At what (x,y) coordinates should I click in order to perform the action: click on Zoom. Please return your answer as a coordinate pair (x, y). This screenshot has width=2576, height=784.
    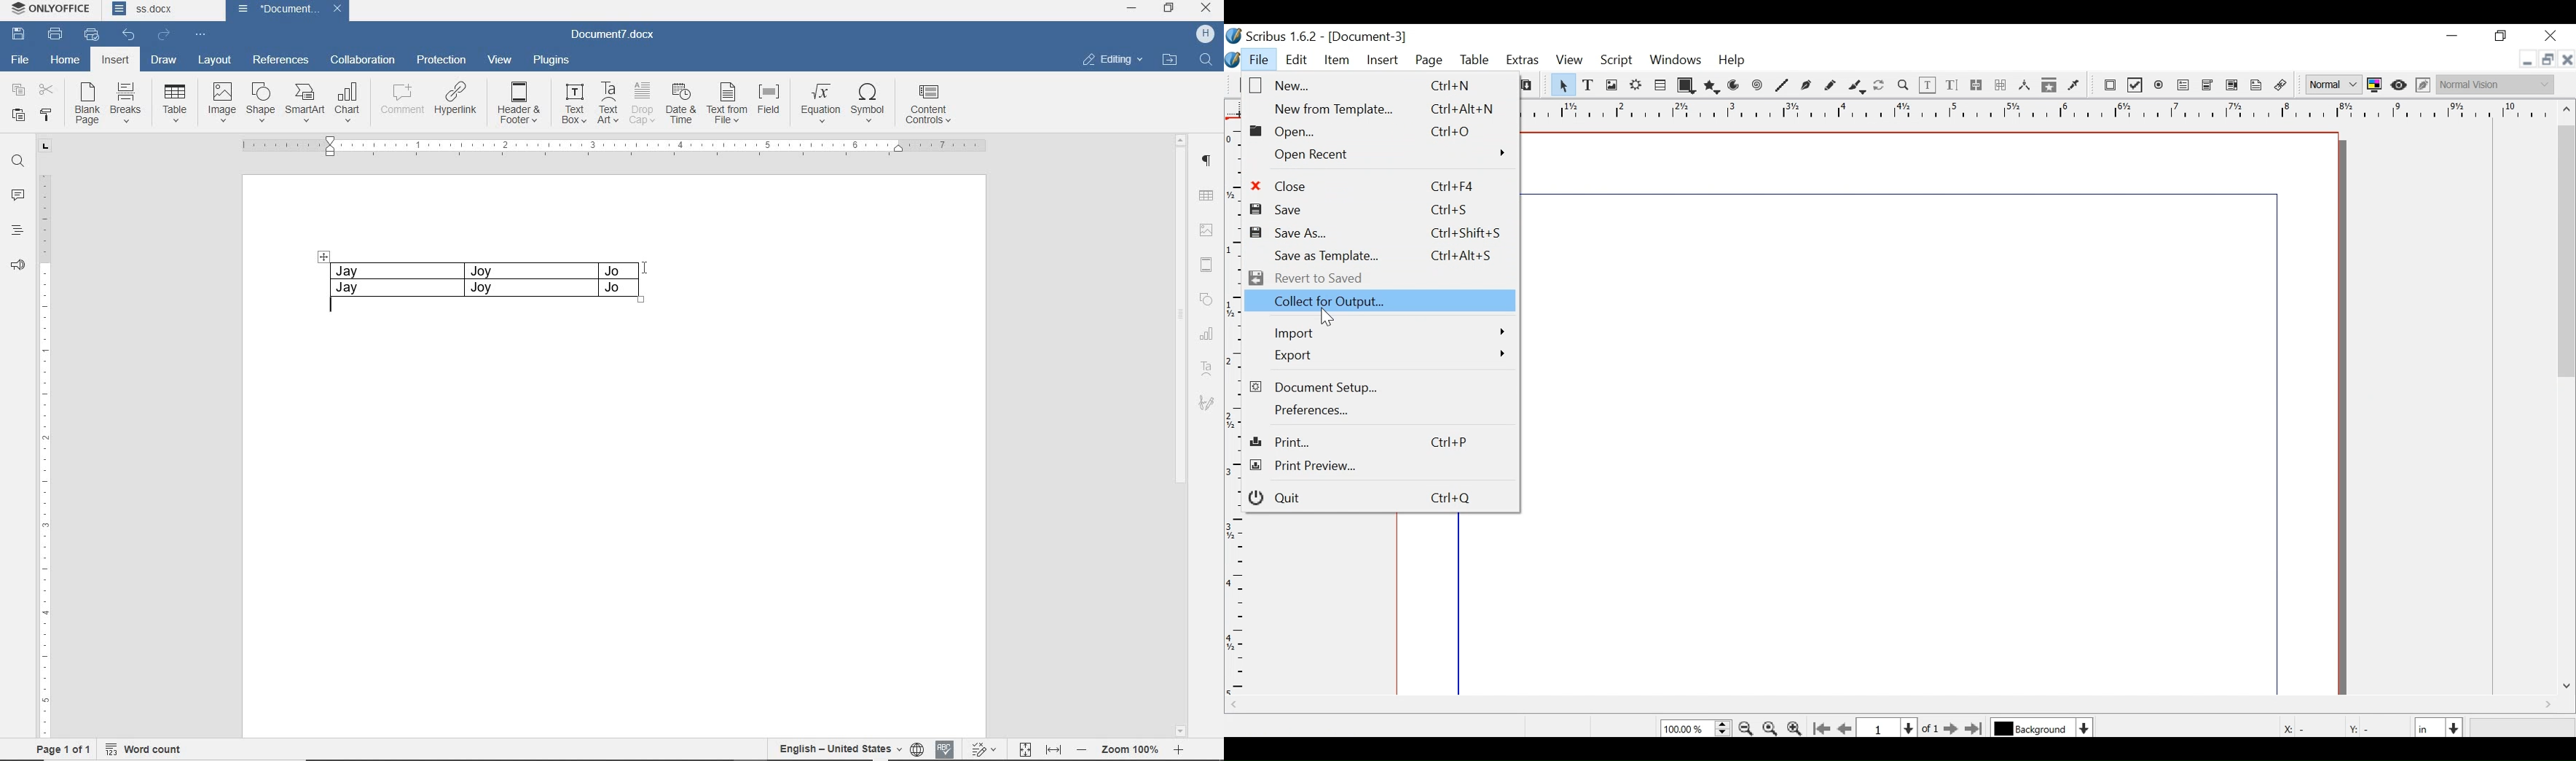
    Looking at the image, I should click on (1696, 729).